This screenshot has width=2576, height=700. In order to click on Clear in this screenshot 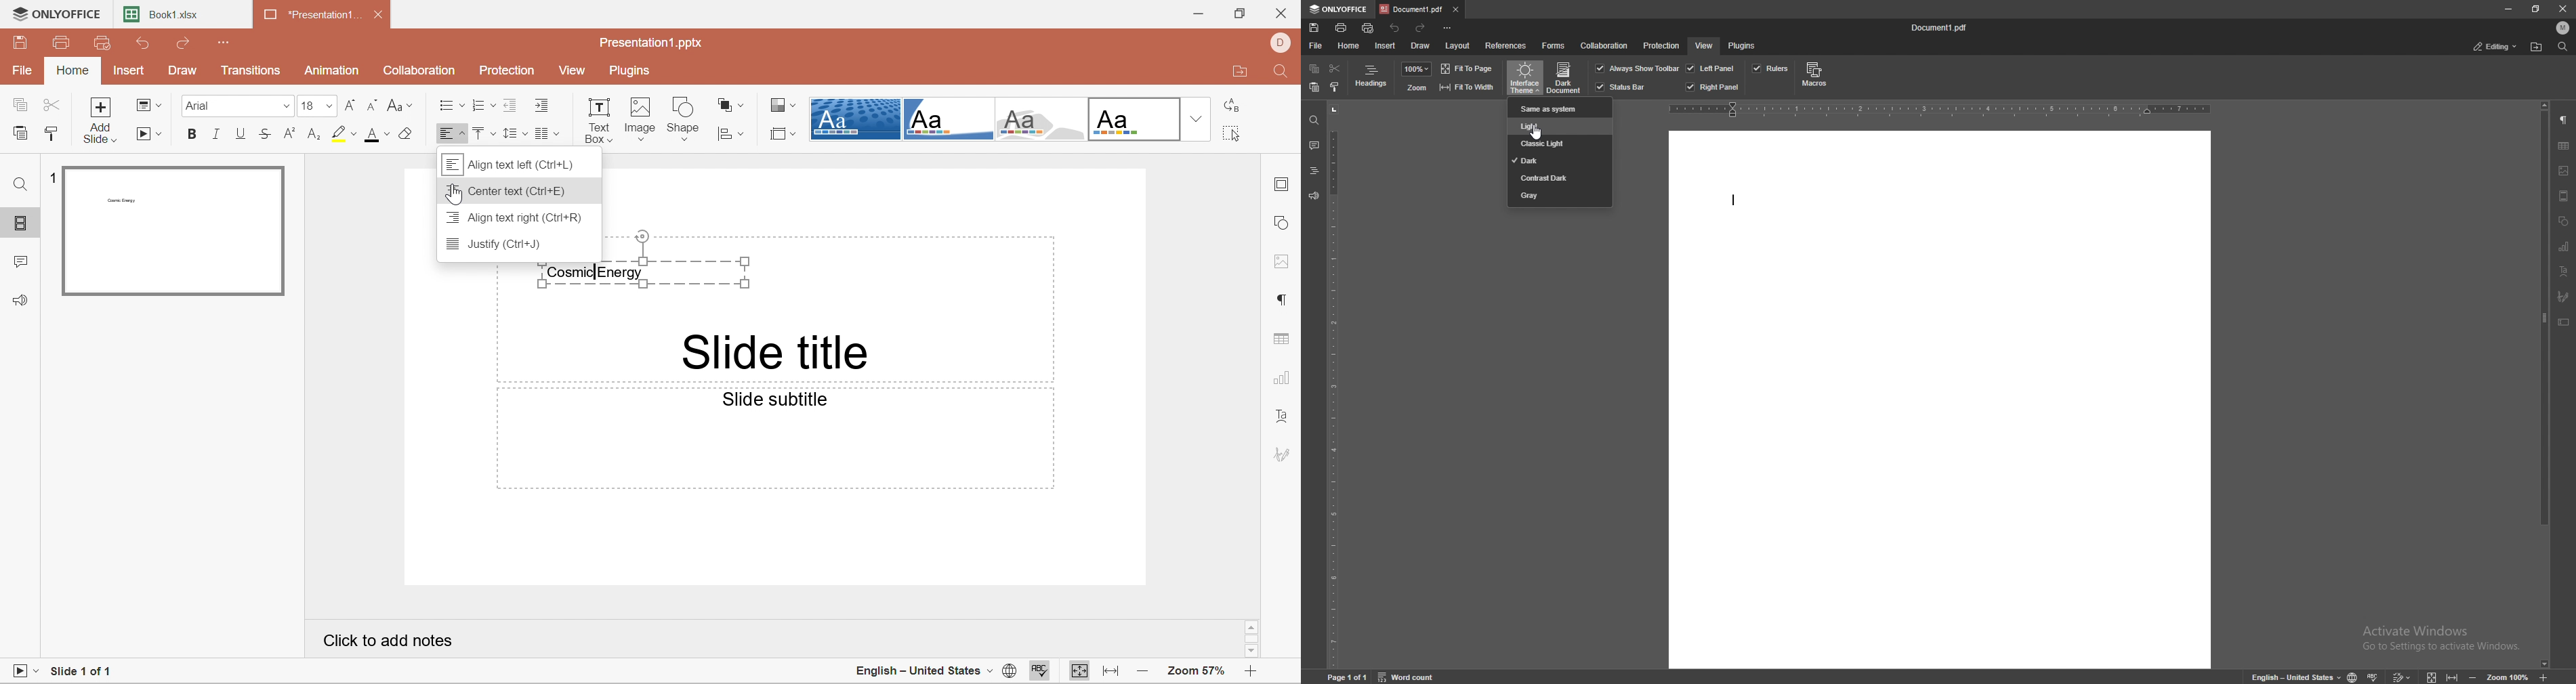, I will do `click(407, 134)`.